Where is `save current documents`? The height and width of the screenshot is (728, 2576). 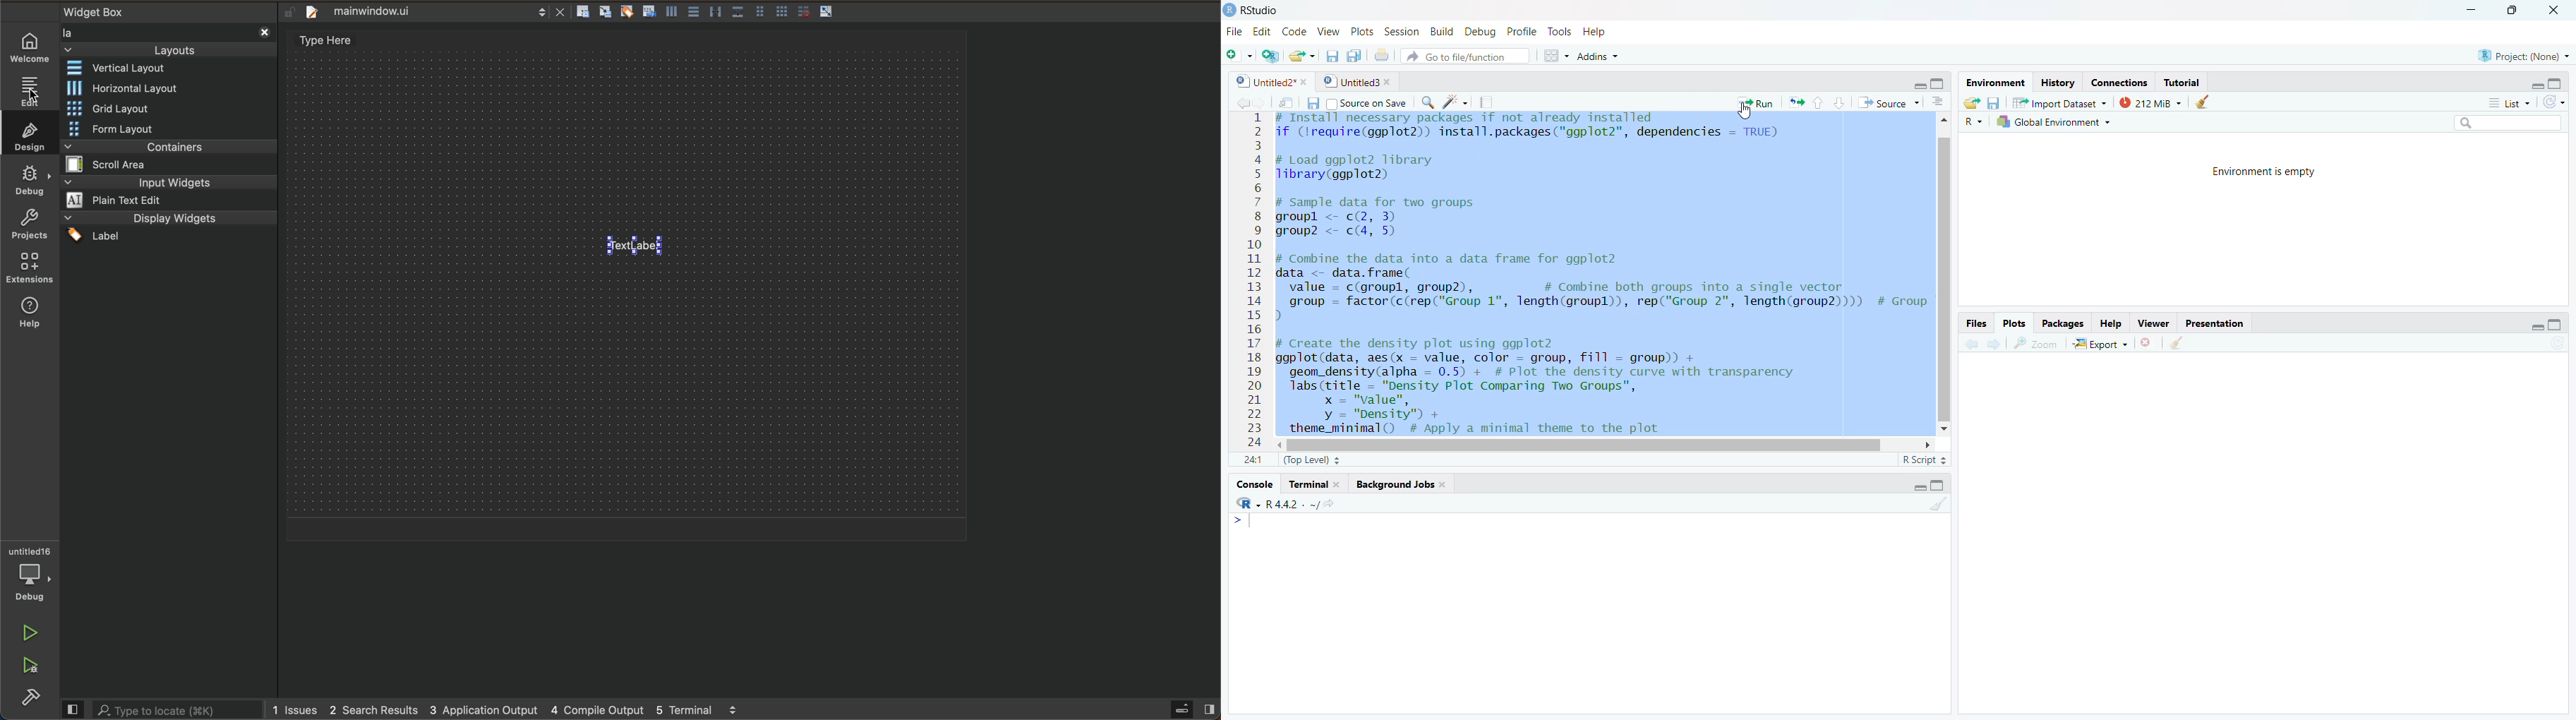 save current documents is located at coordinates (1331, 57).